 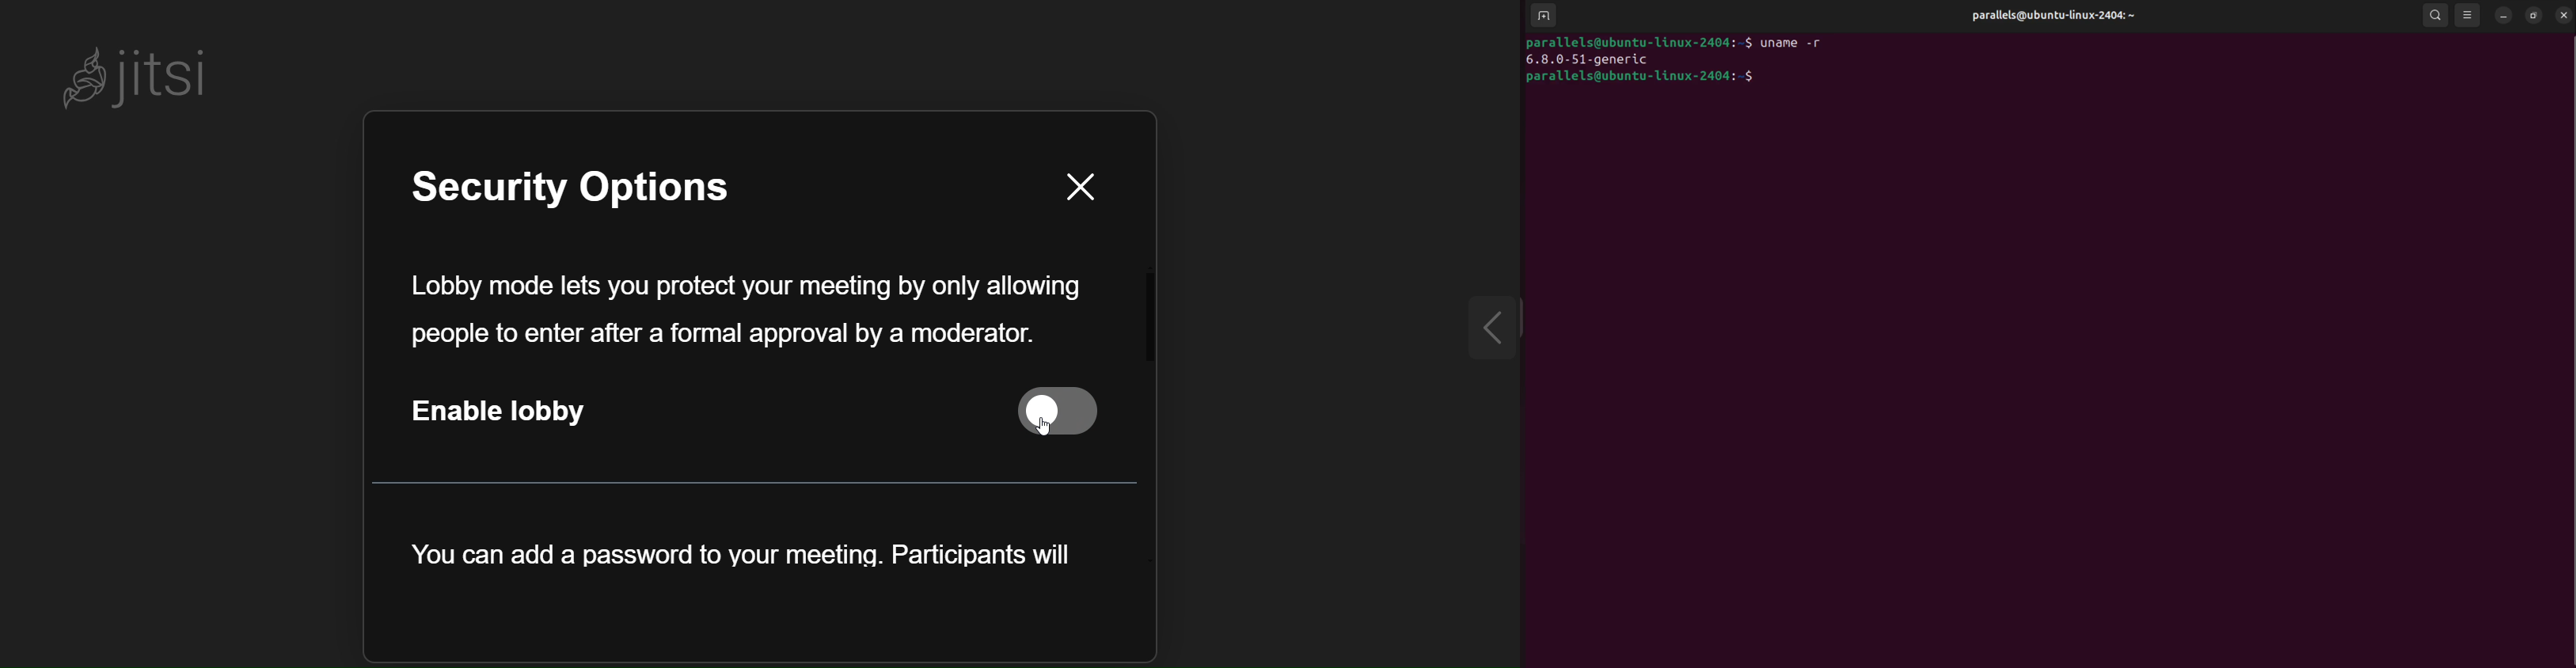 I want to click on expand, so click(x=1483, y=329).